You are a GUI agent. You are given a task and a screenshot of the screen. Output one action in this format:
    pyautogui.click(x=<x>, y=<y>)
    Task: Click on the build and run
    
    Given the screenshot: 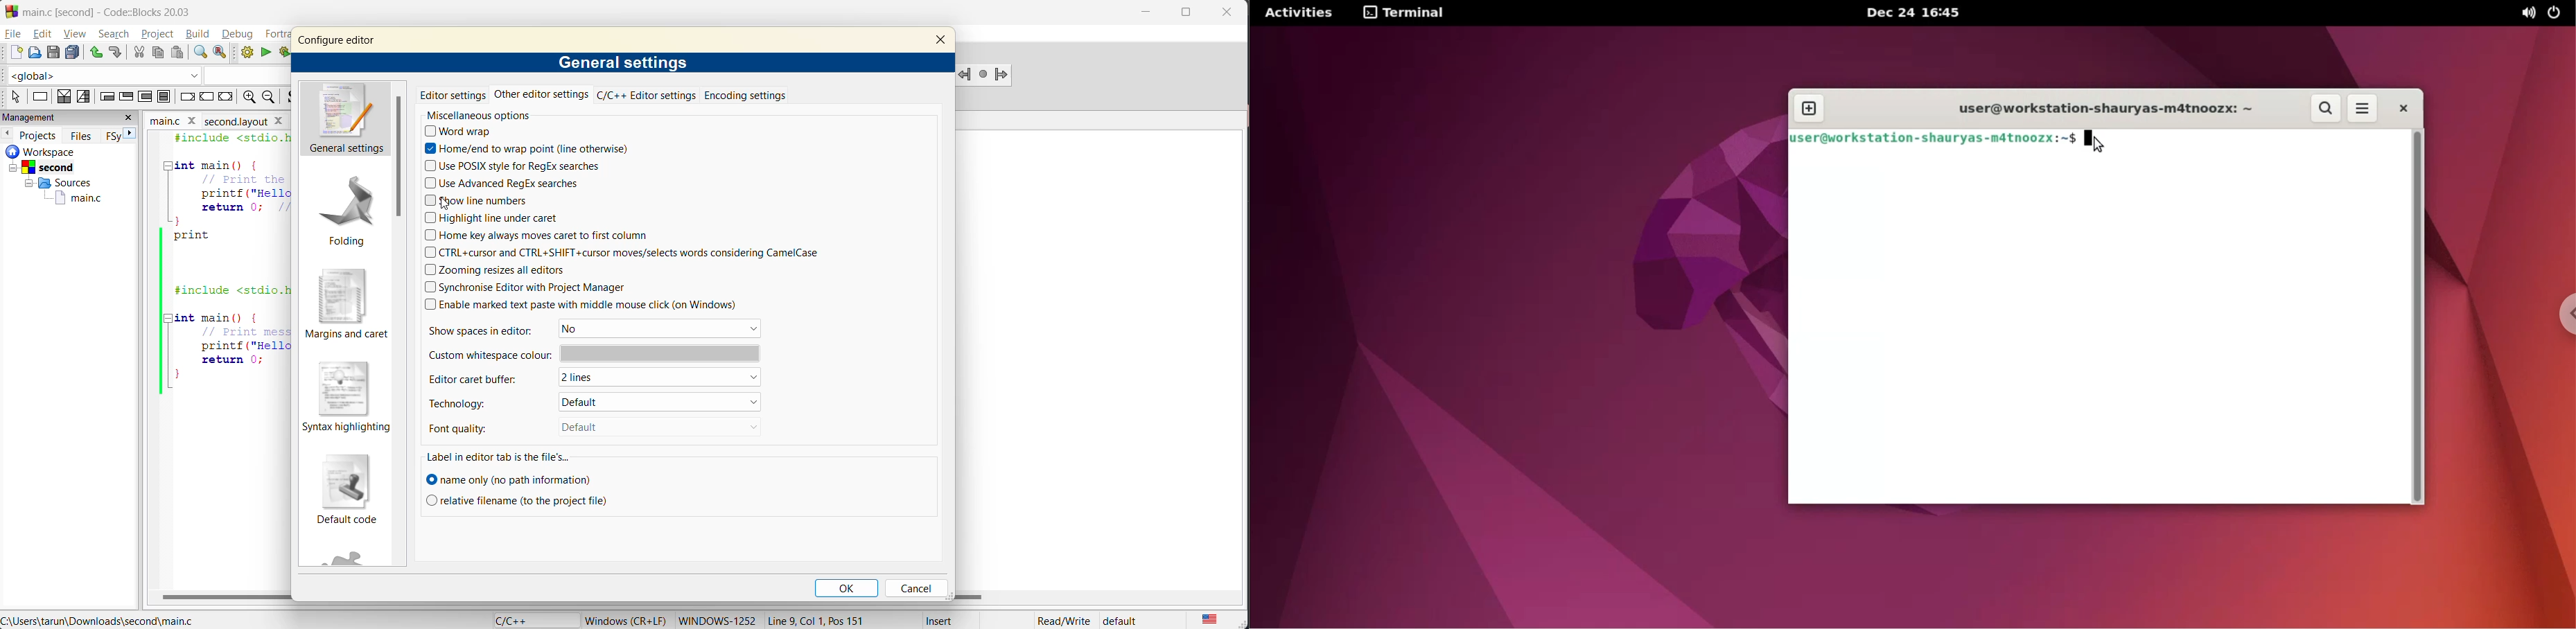 What is the action you would take?
    pyautogui.click(x=285, y=53)
    